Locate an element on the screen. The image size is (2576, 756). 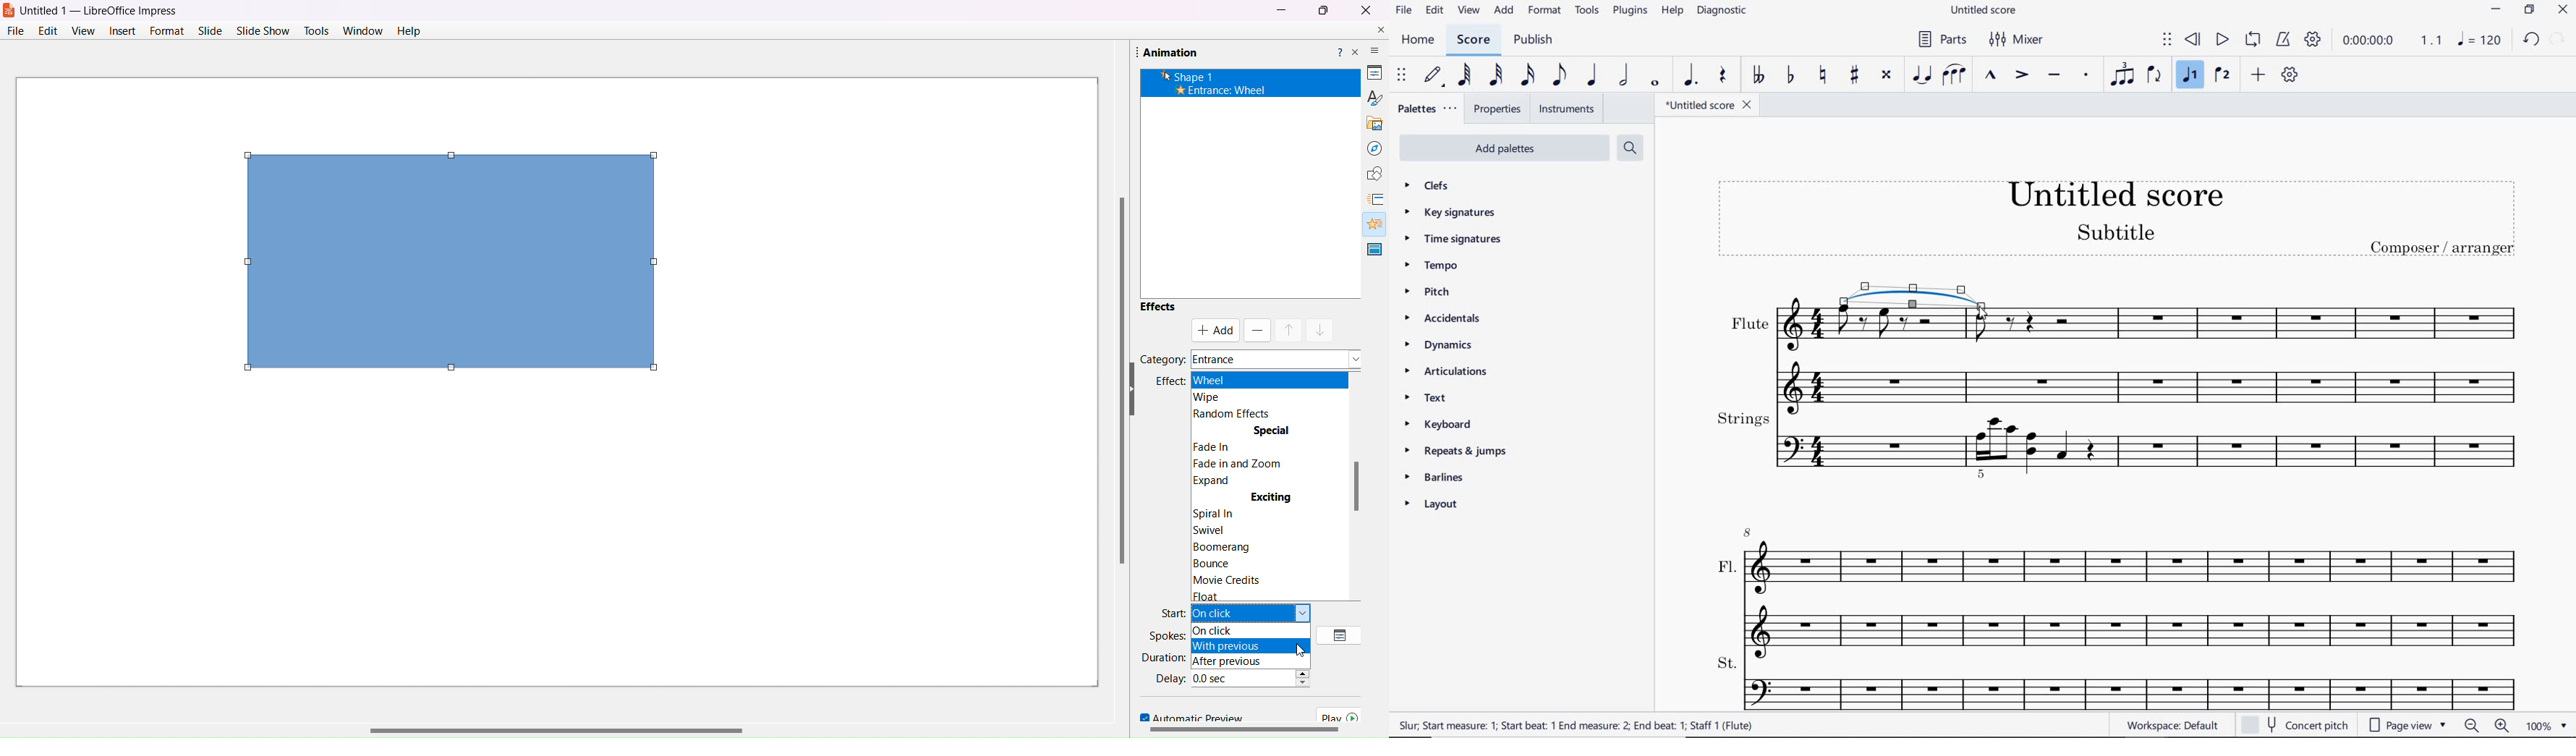
Navigator is located at coordinates (1369, 148).